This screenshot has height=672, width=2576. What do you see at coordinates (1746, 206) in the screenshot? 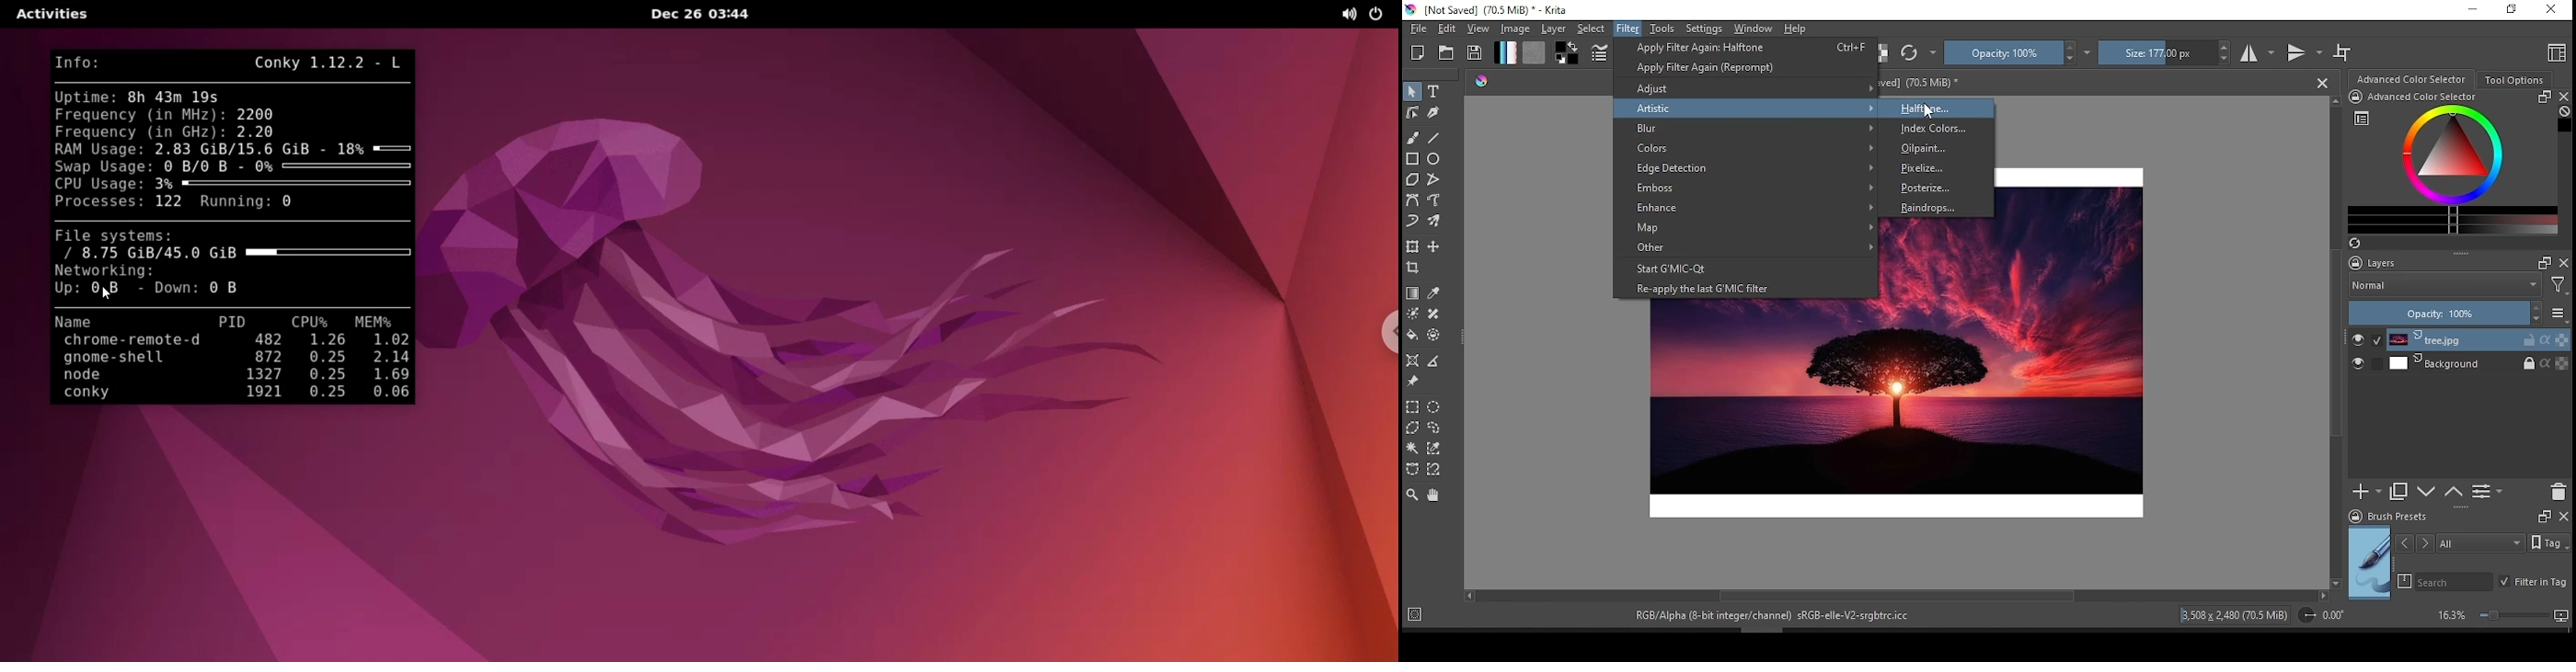
I see `enhance` at bounding box center [1746, 206].